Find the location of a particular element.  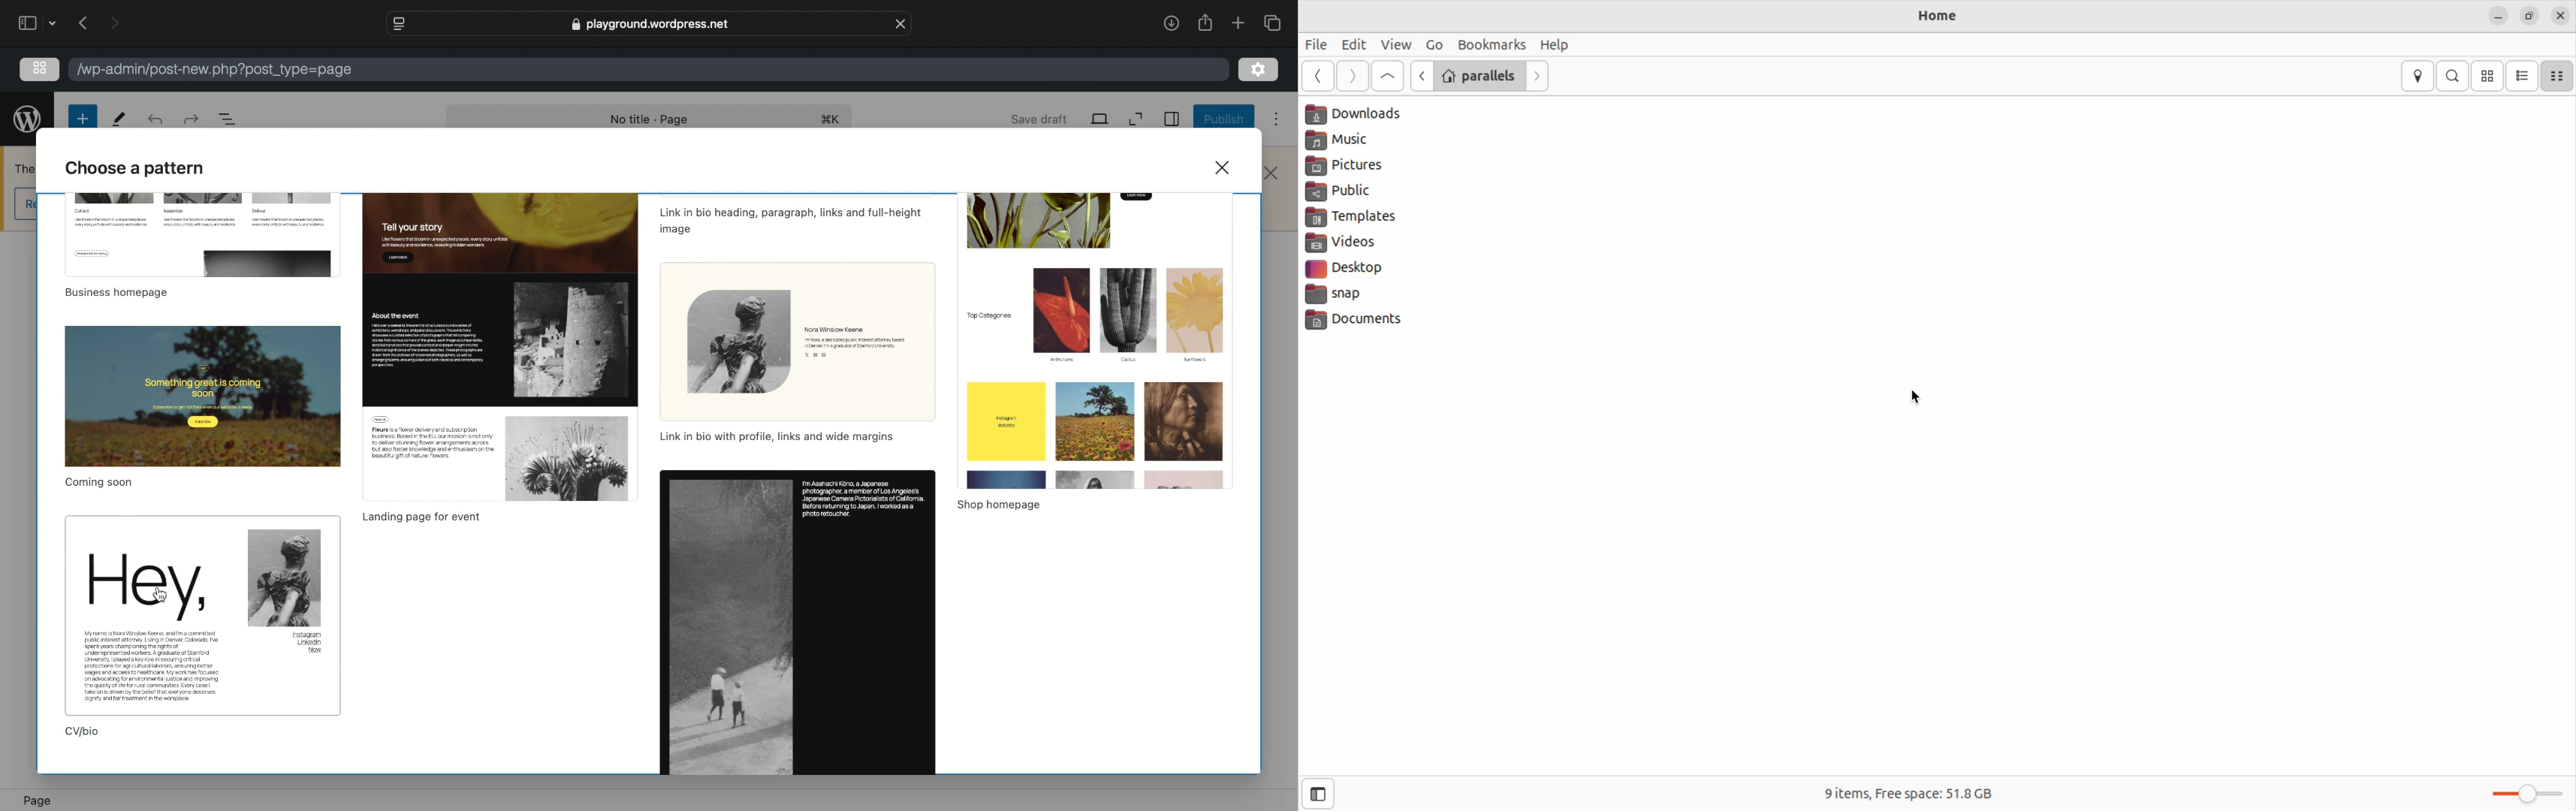

share is located at coordinates (1170, 24).